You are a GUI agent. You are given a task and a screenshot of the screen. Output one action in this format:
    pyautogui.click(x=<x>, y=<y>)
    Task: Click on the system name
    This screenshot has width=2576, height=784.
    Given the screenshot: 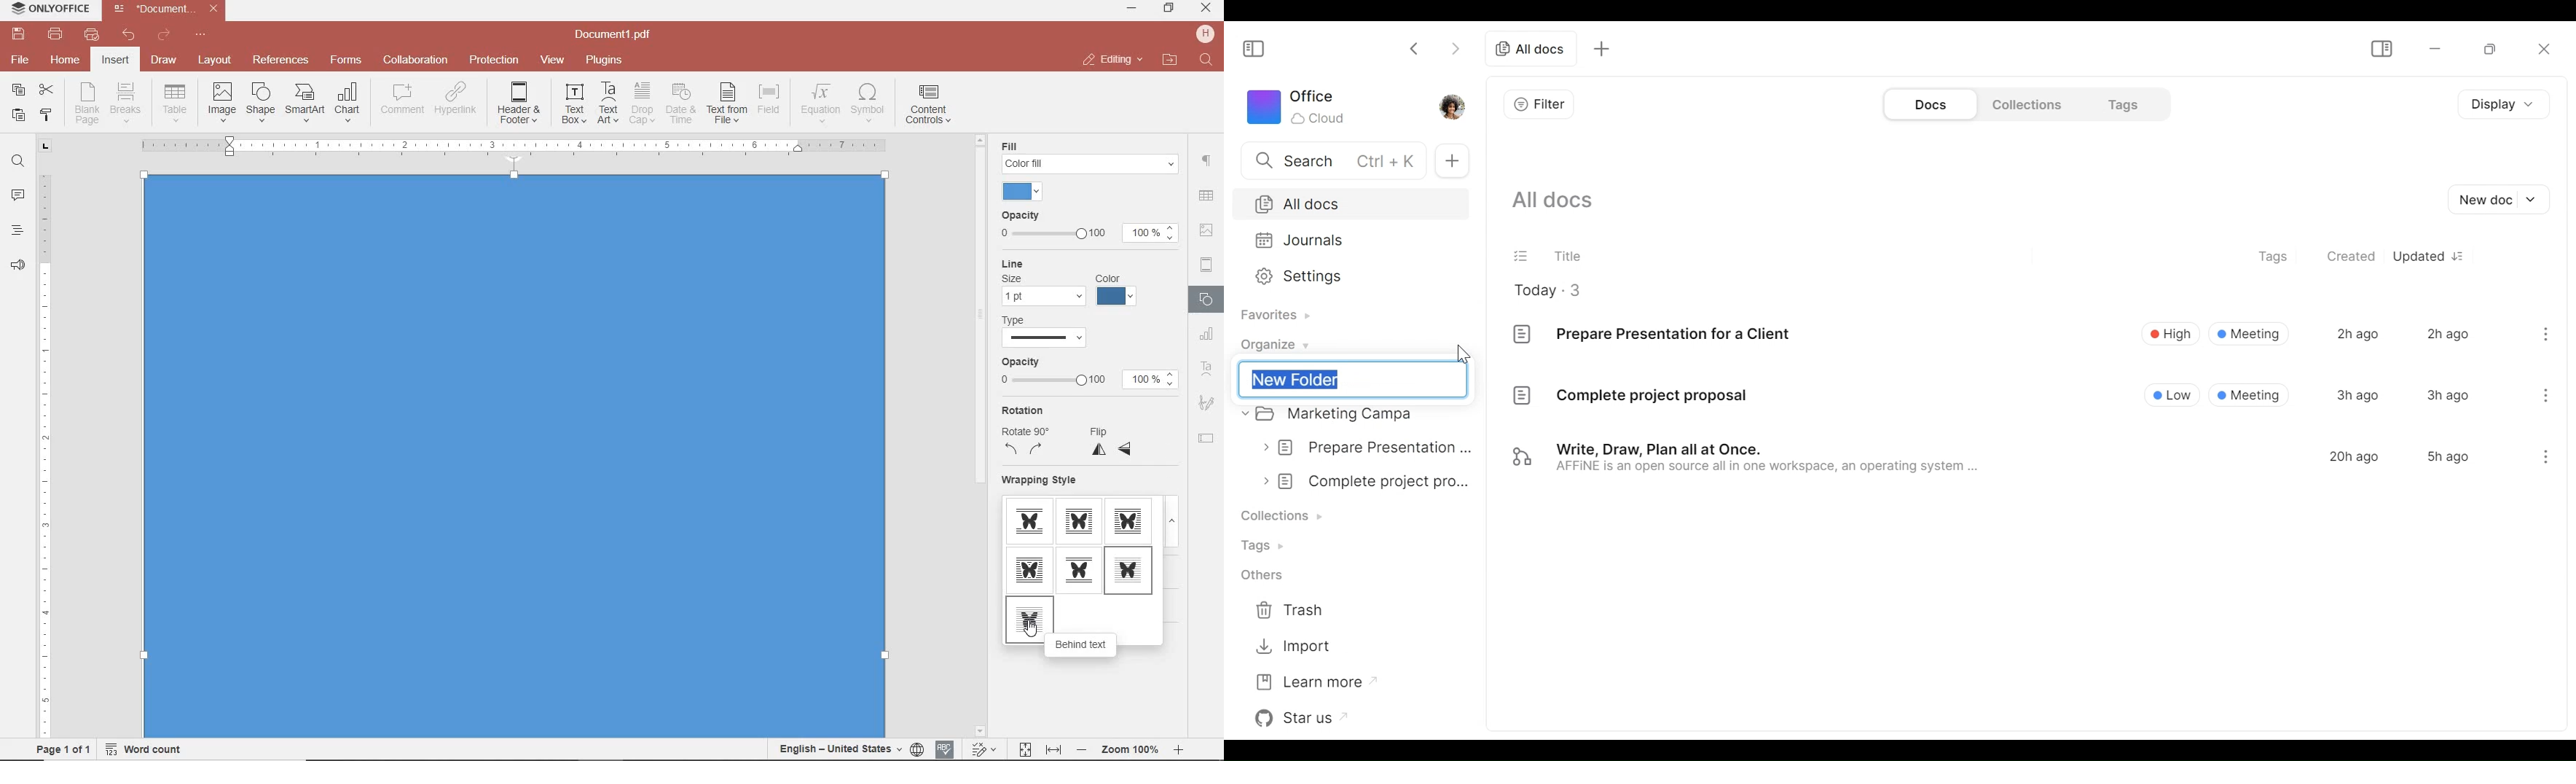 What is the action you would take?
    pyautogui.click(x=47, y=9)
    